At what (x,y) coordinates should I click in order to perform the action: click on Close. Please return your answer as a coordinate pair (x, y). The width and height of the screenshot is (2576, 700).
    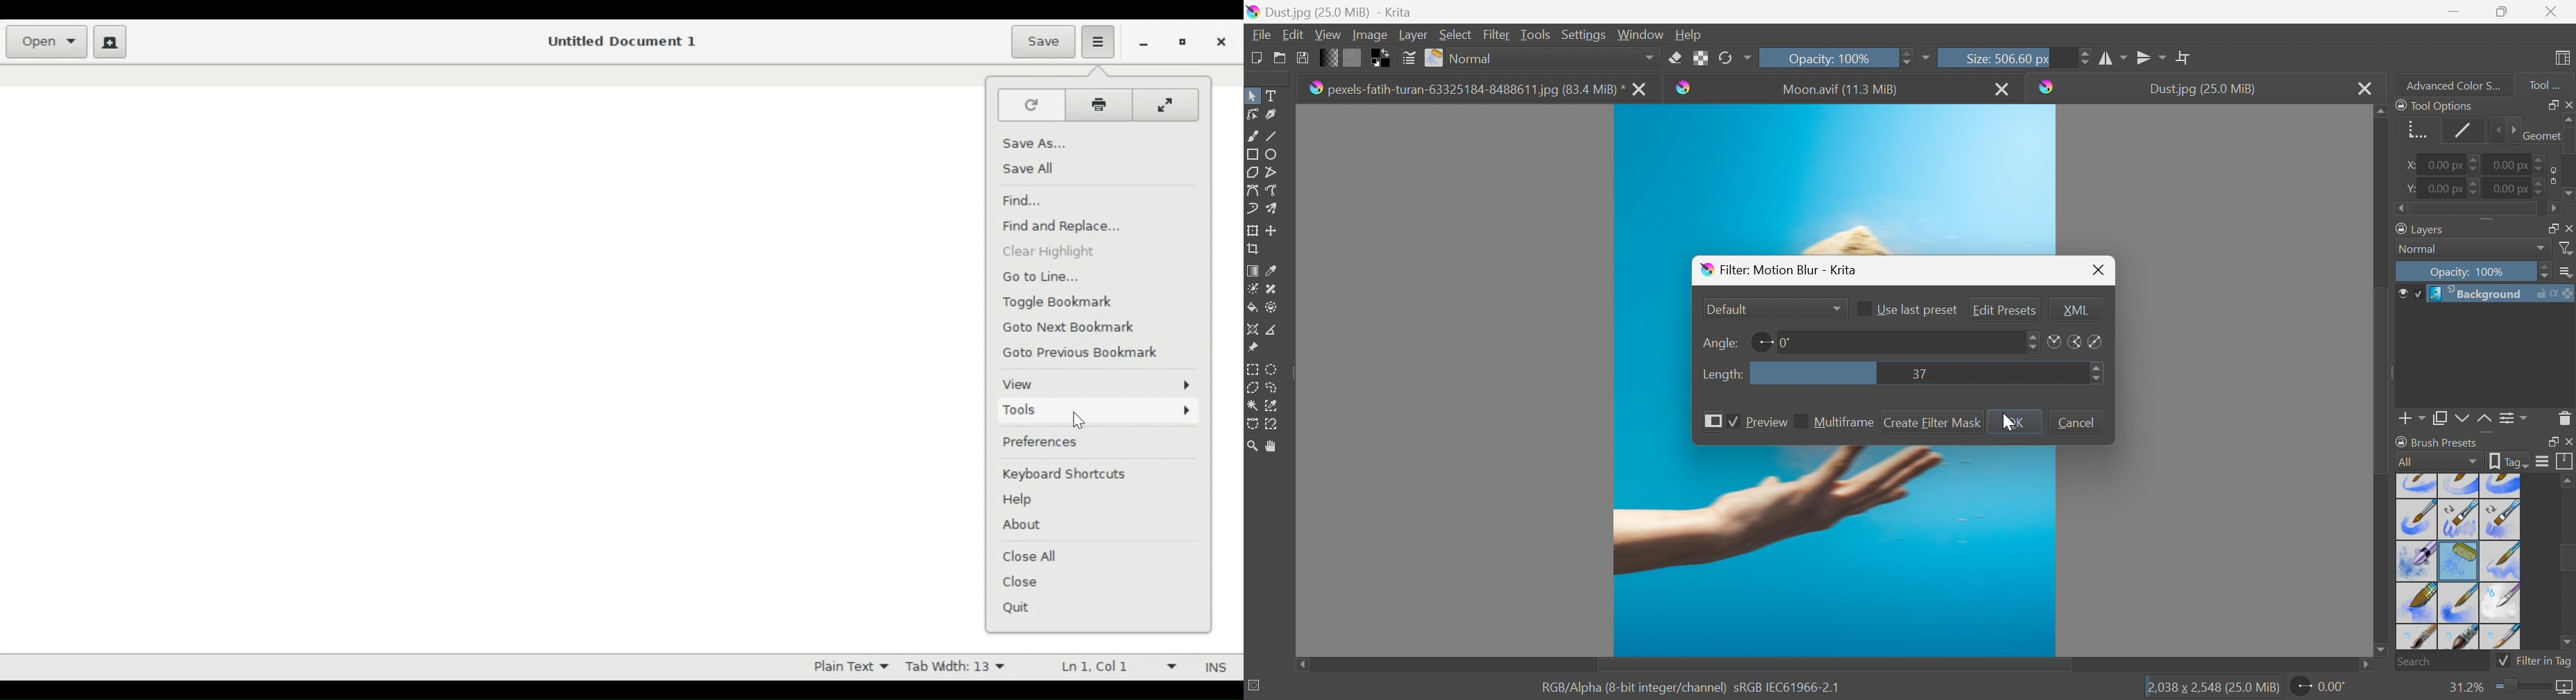
    Looking at the image, I should click on (1023, 582).